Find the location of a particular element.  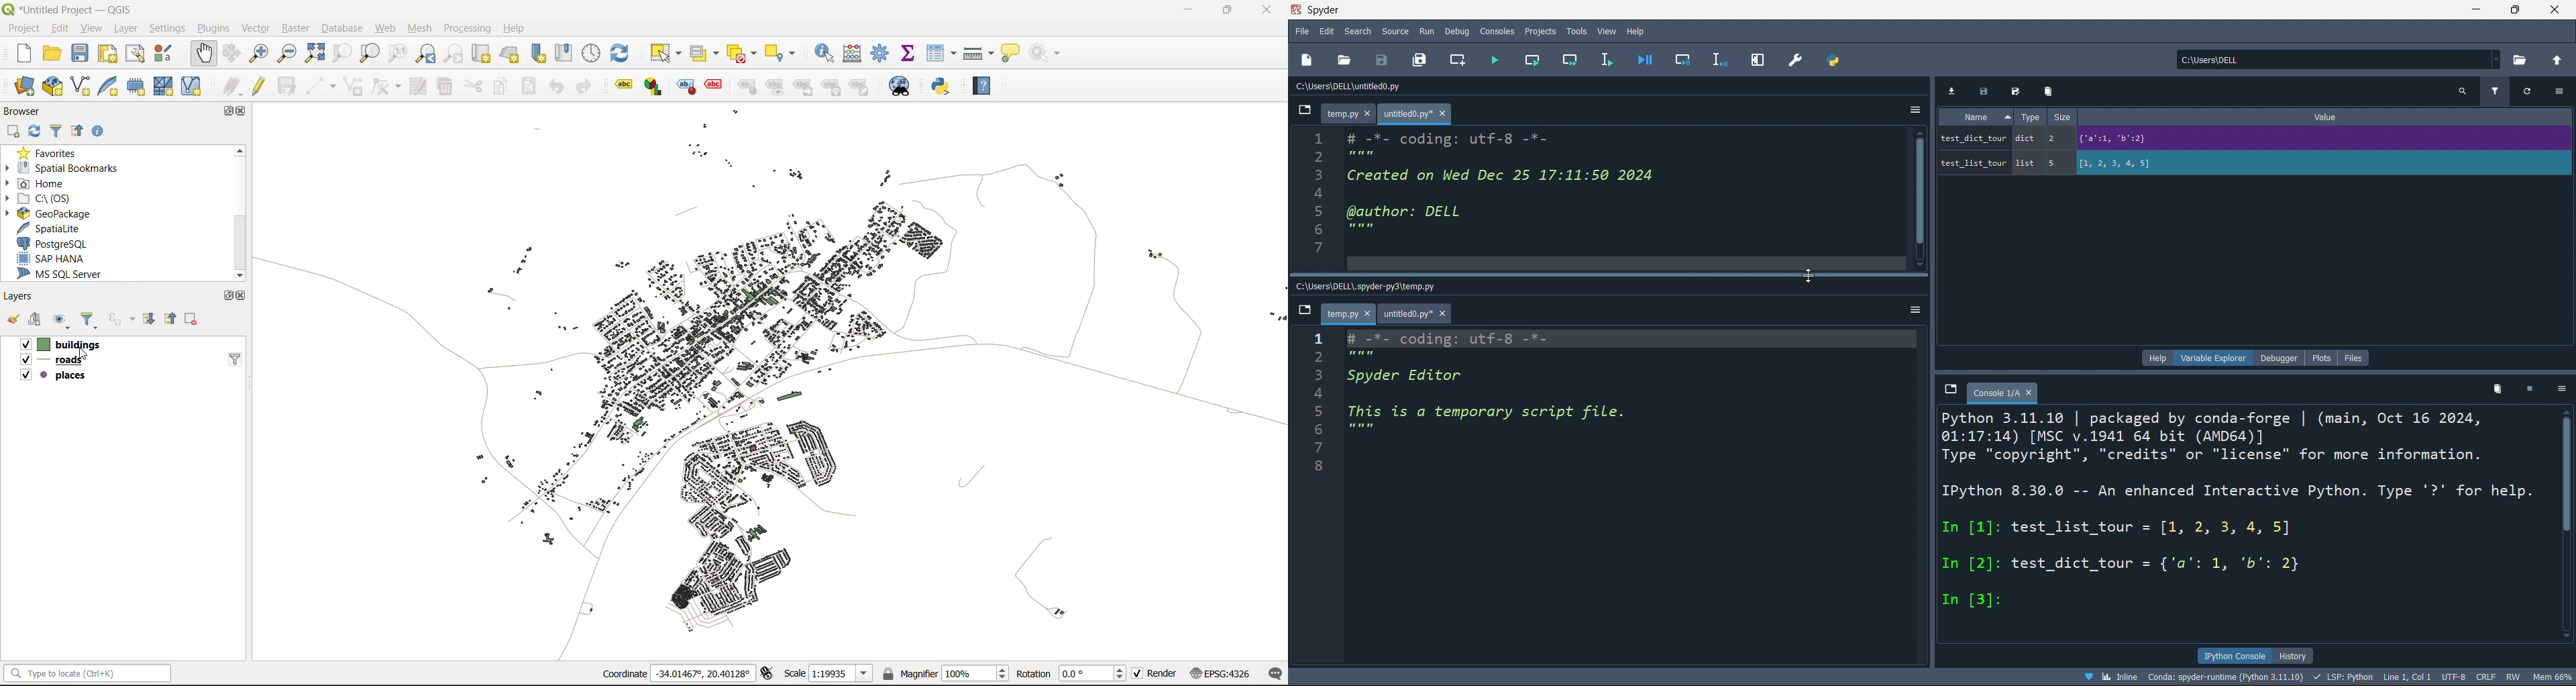

| C:\Users\DELL is located at coordinates (2209, 59).